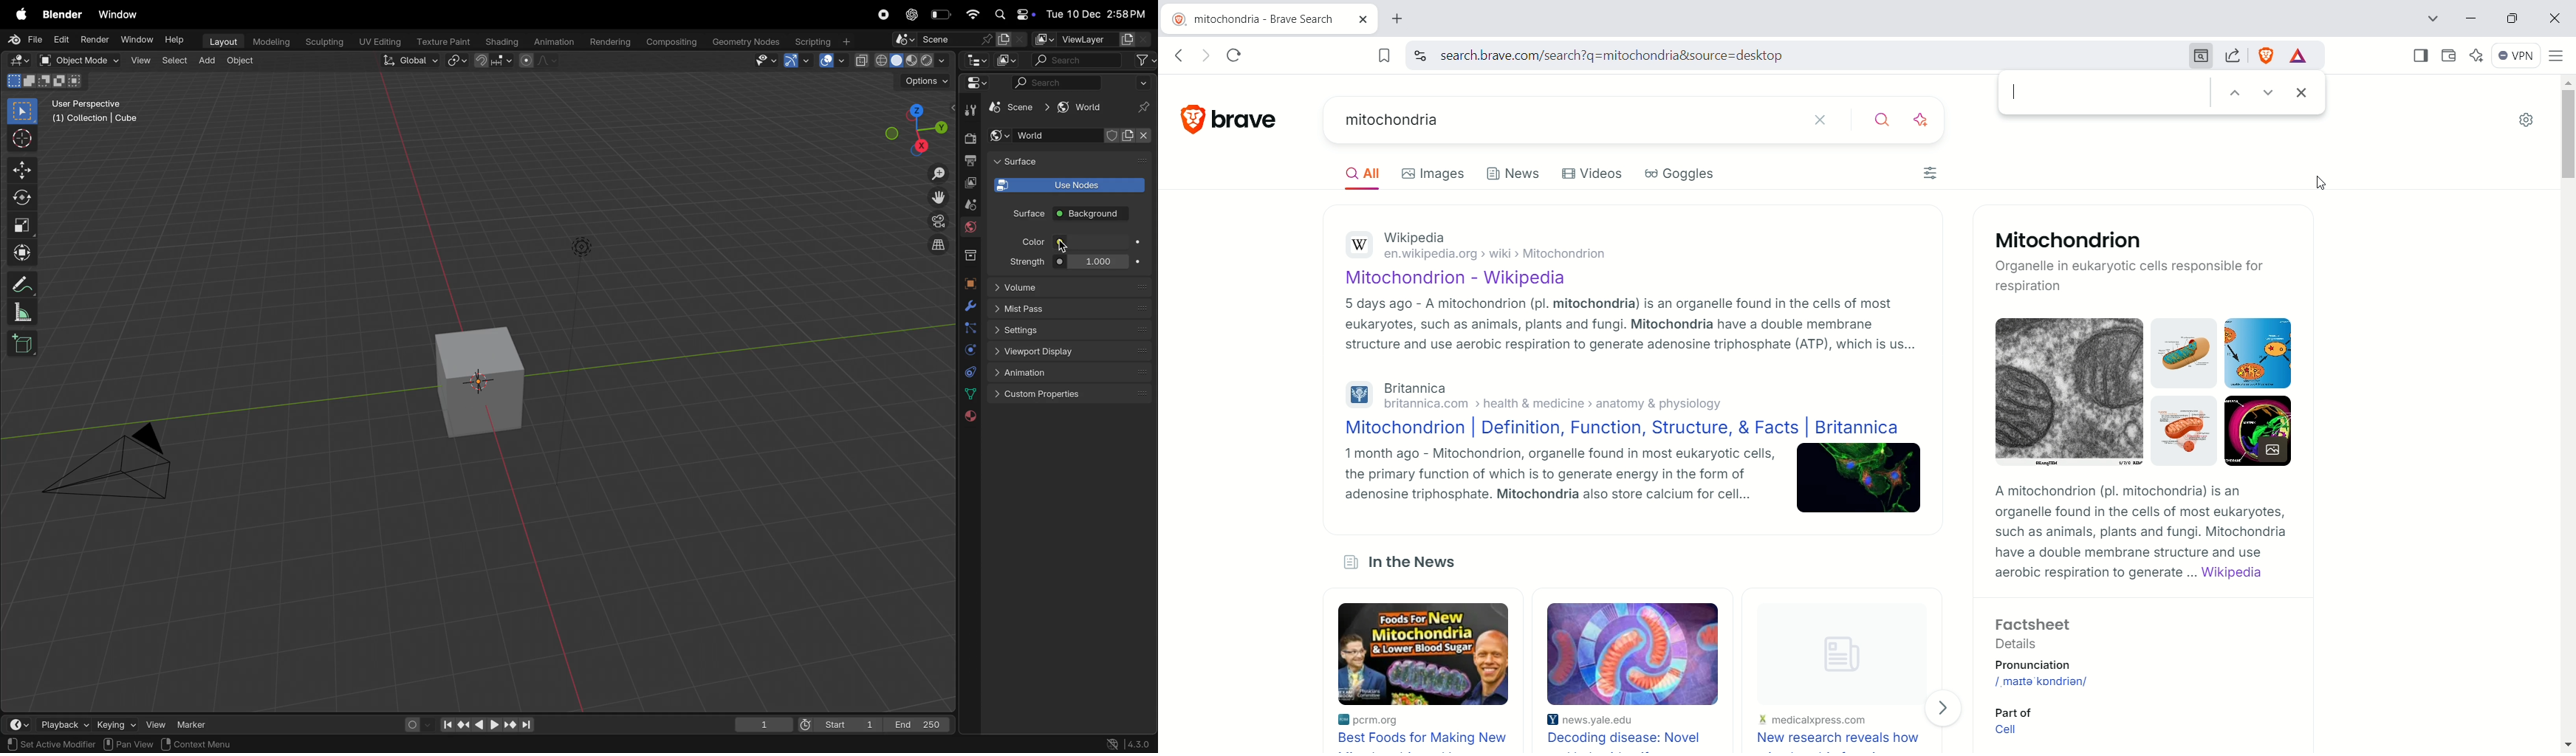 This screenshot has height=756, width=2576. I want to click on World, so click(970, 228).